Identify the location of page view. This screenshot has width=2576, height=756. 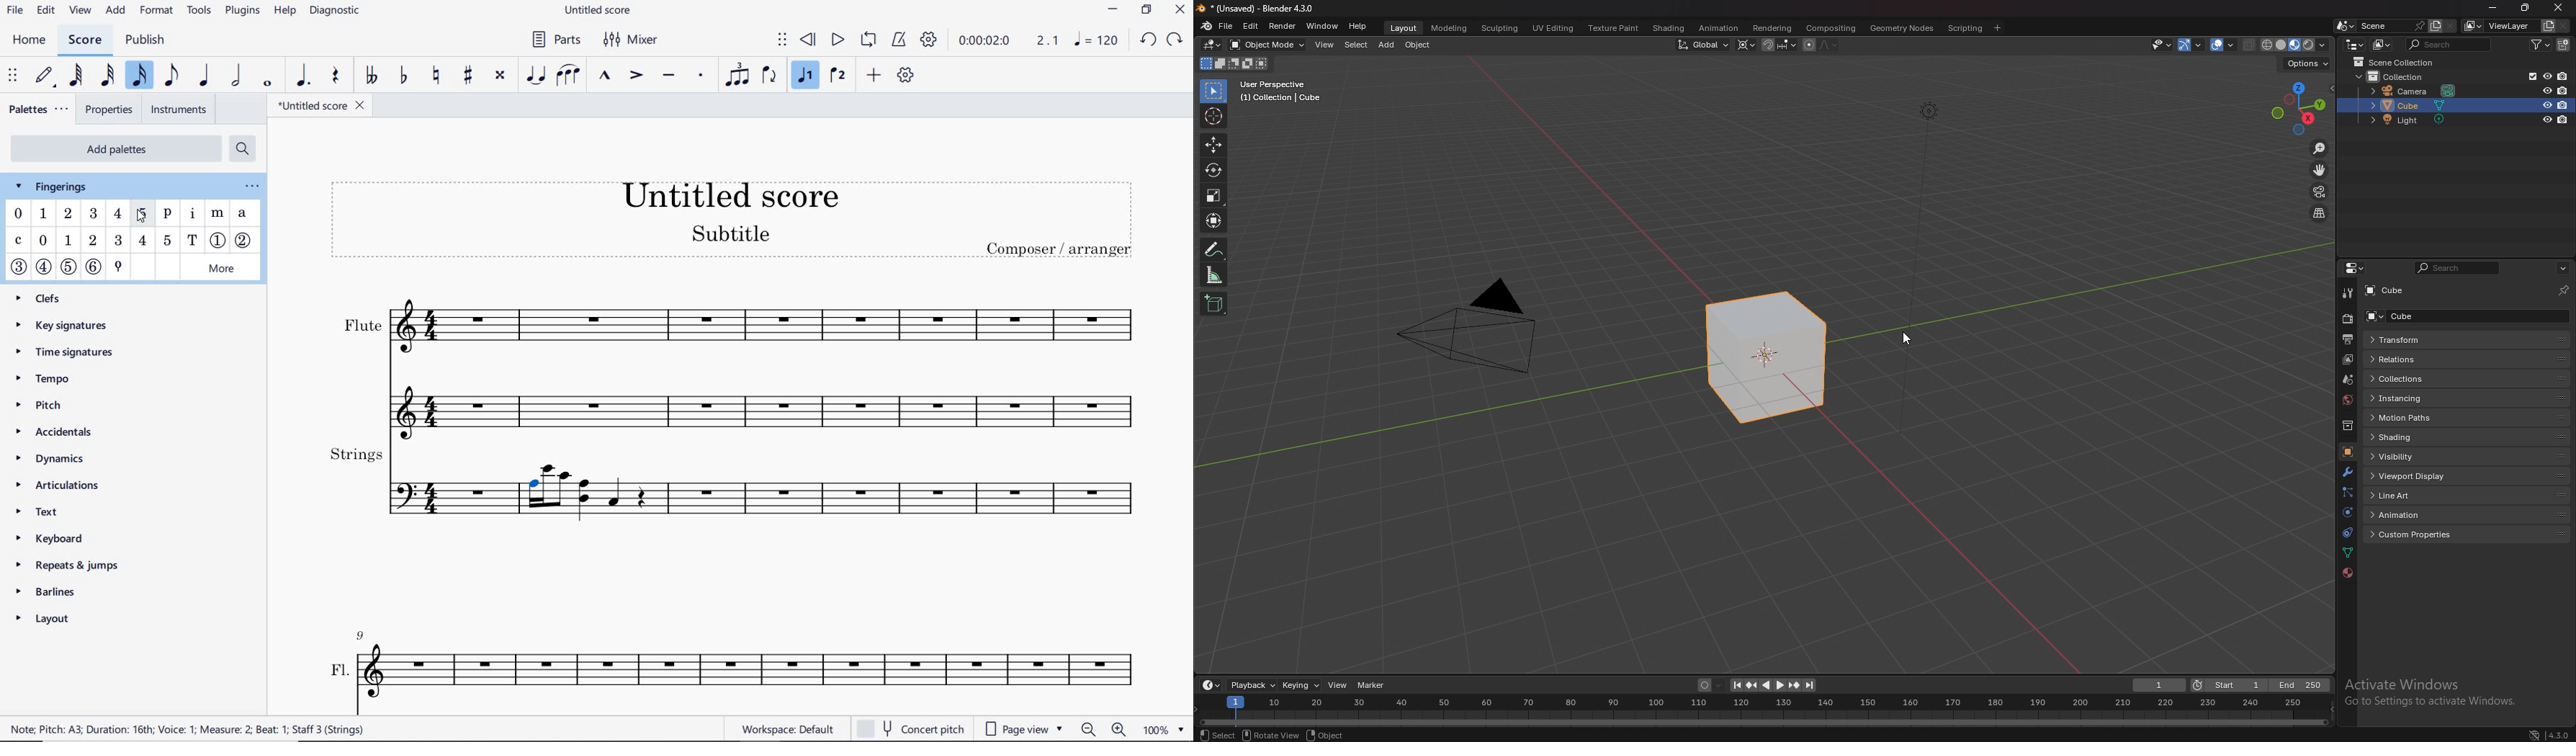
(1024, 728).